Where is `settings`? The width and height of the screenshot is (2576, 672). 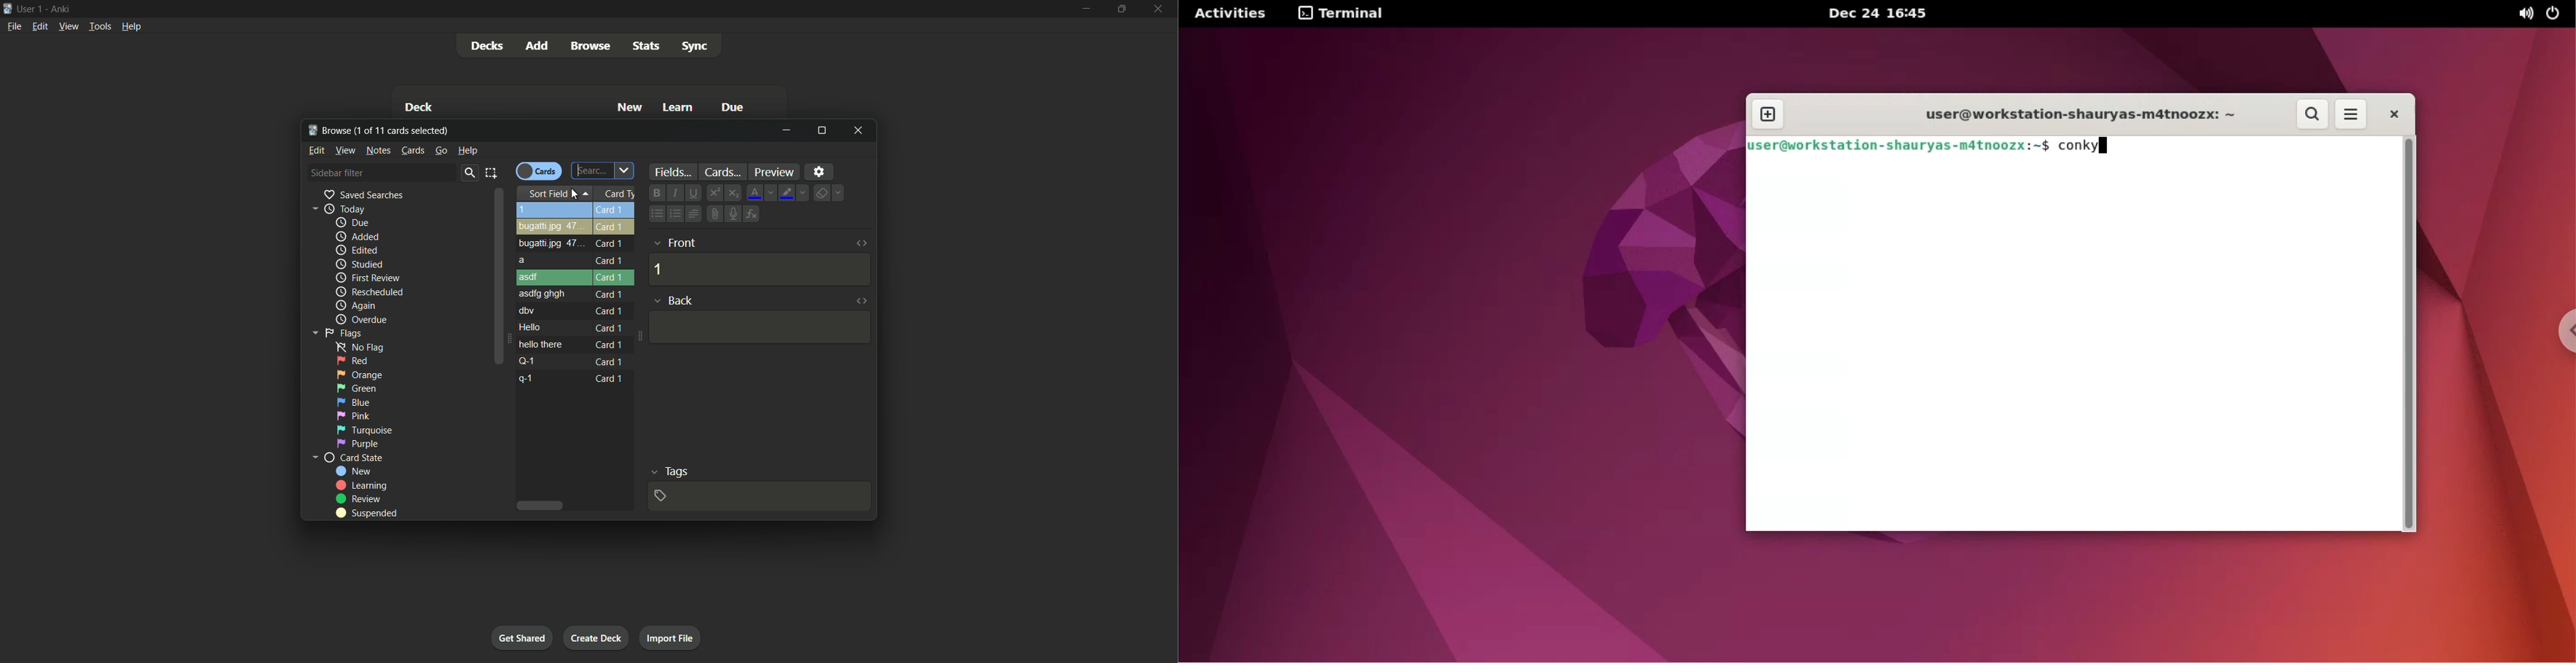
settings is located at coordinates (819, 171).